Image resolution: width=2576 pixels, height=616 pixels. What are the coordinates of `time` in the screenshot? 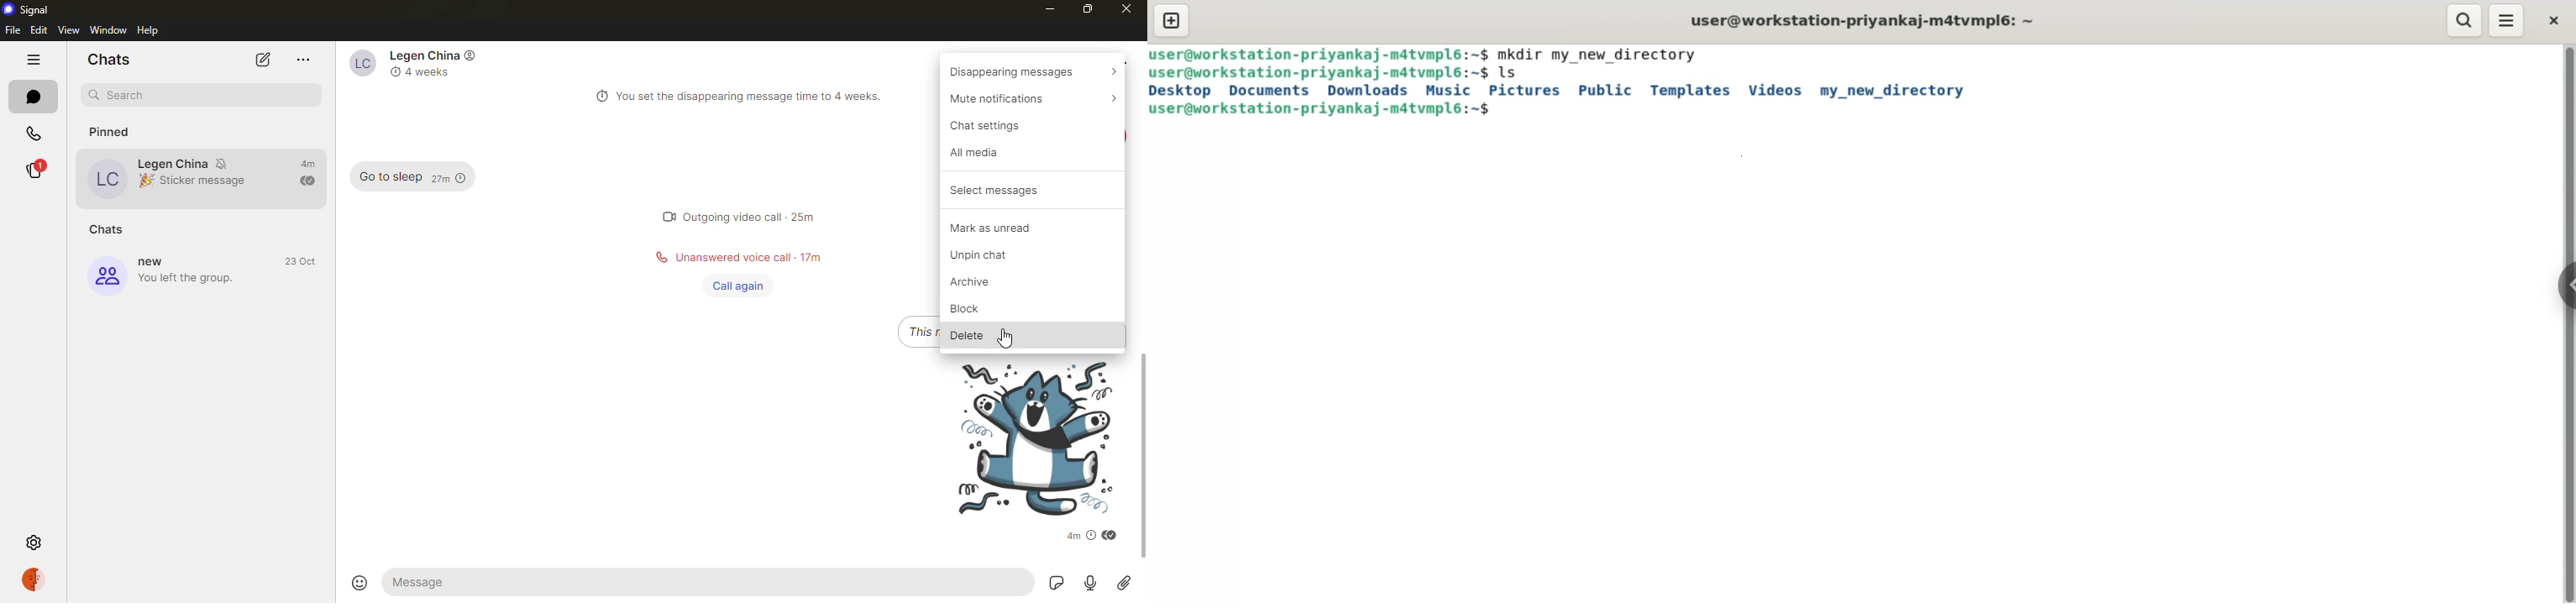 It's located at (307, 164).